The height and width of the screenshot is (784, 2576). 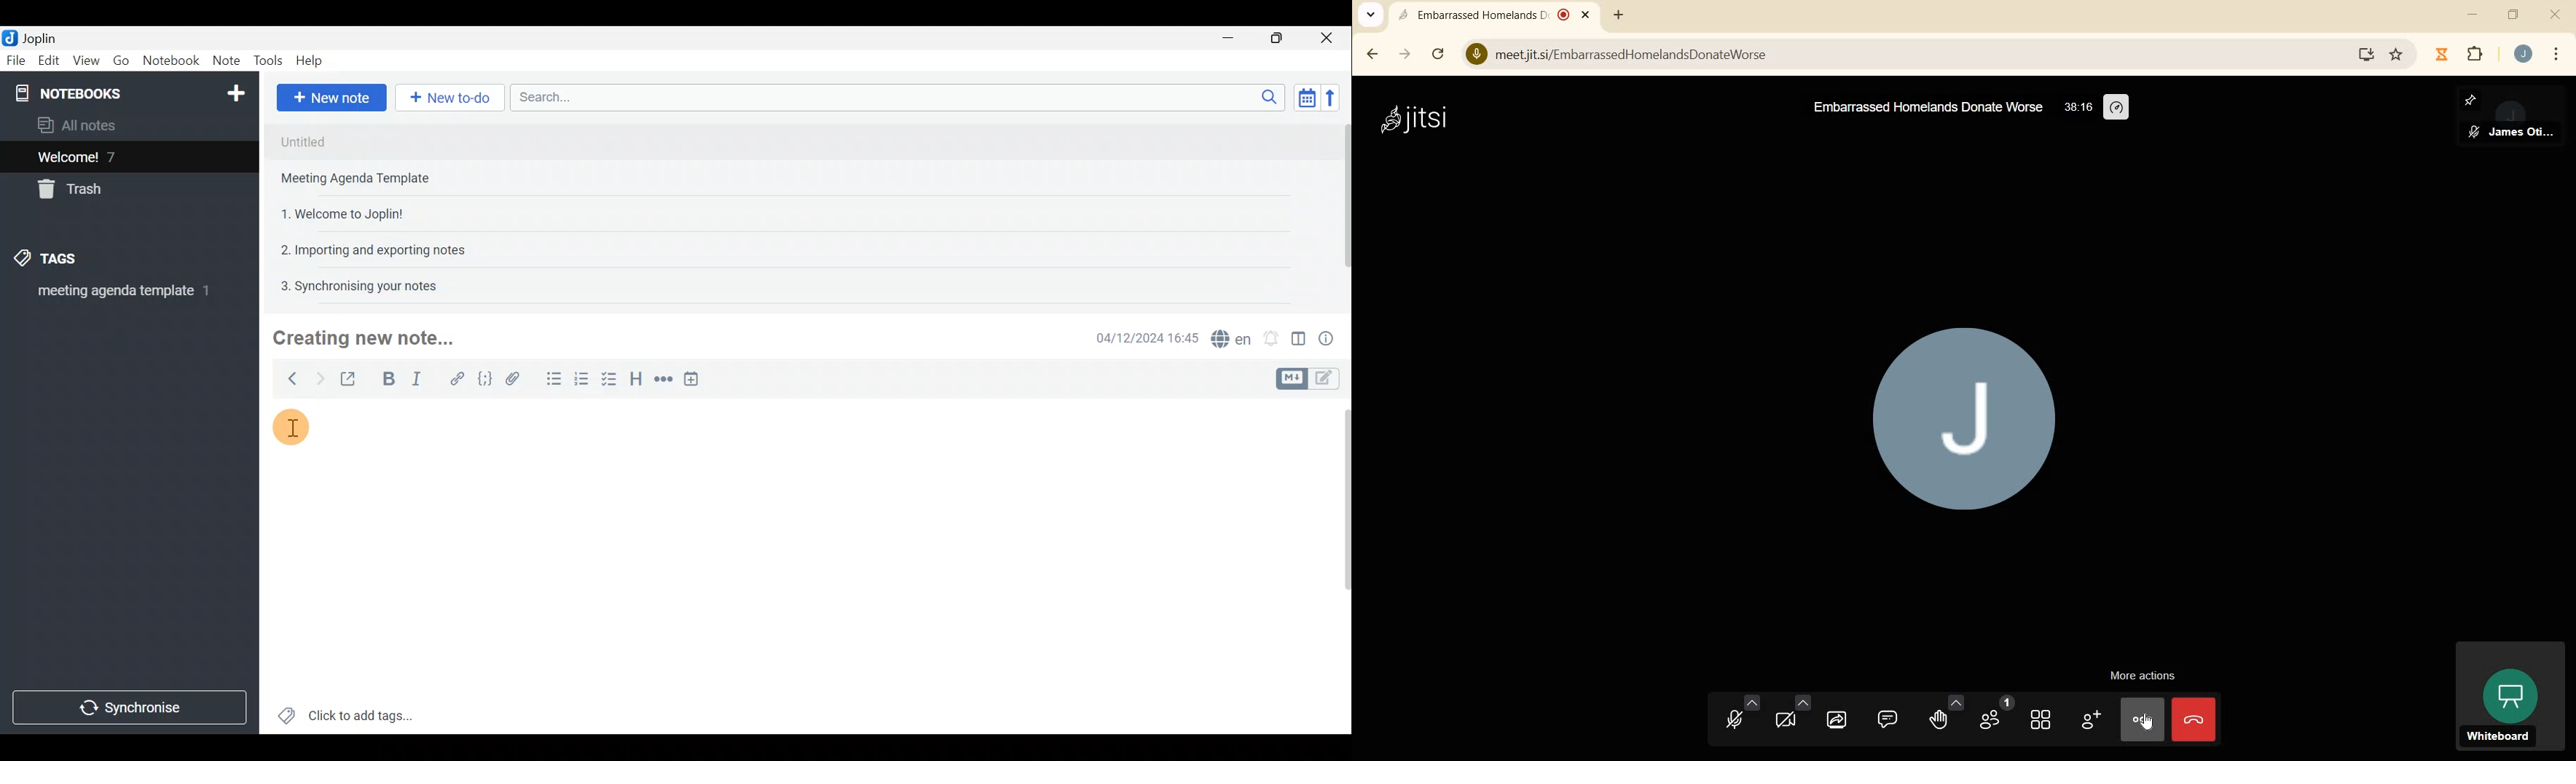 I want to click on Creating new note, so click(x=364, y=339).